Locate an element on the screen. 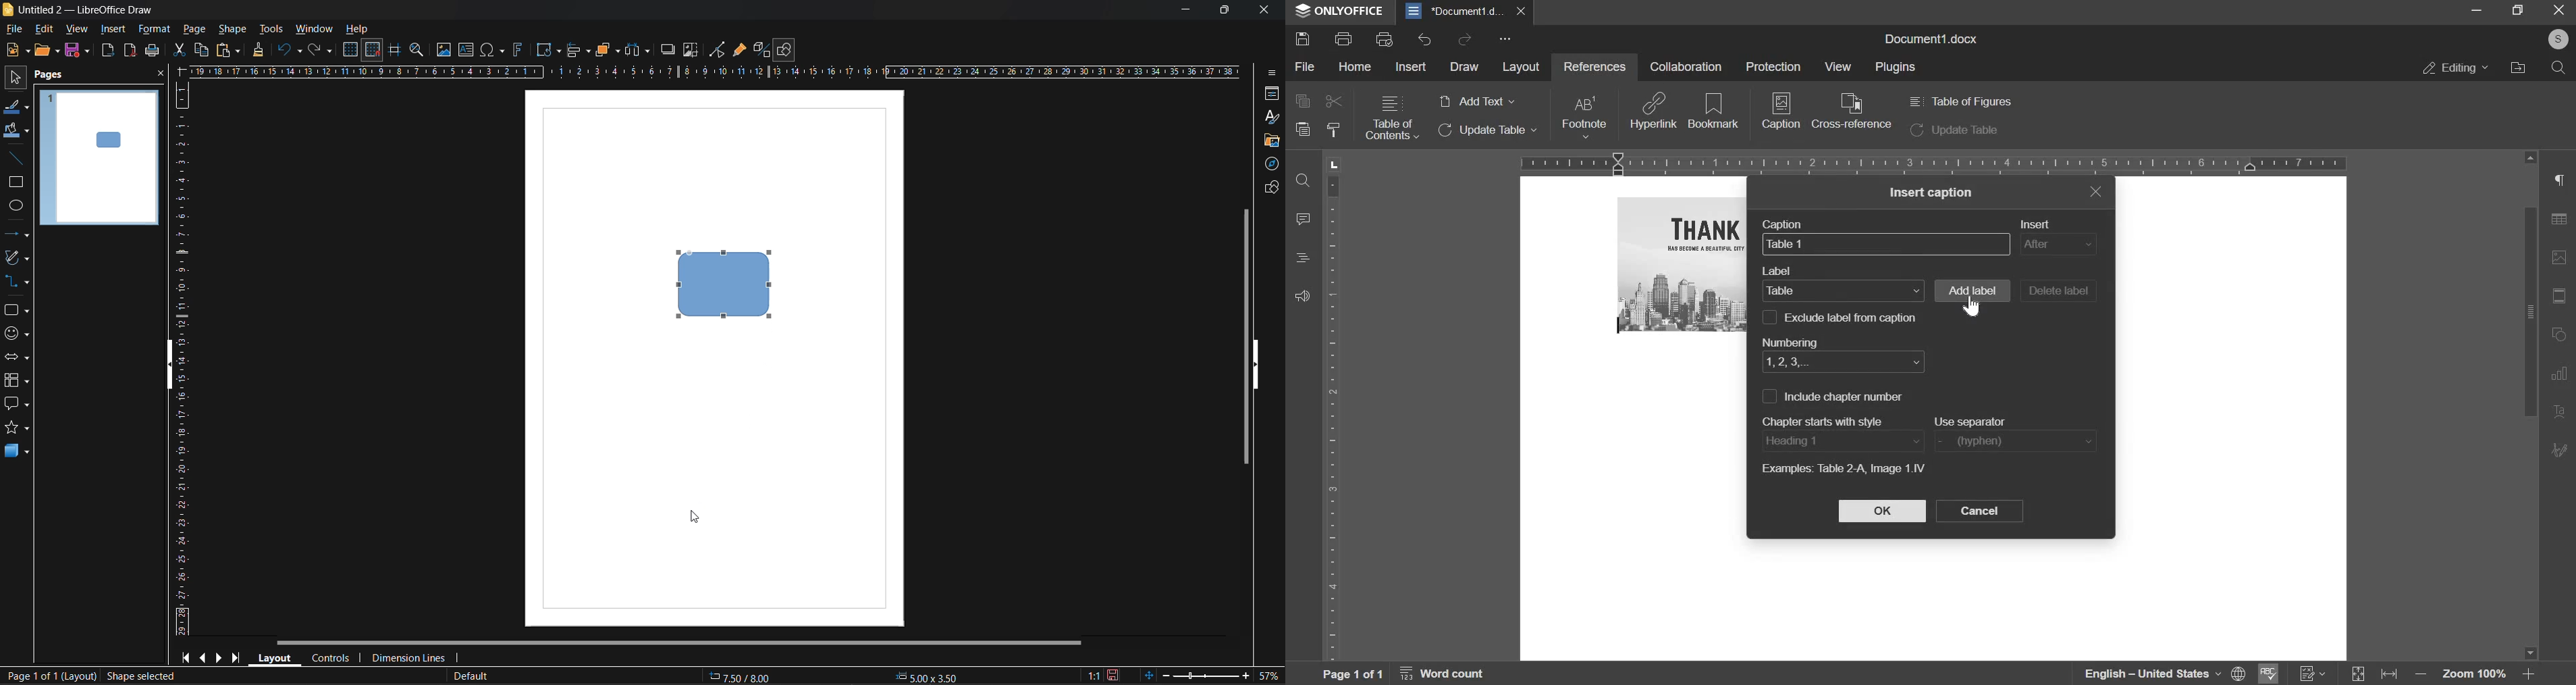 Image resolution: width=2576 pixels, height=700 pixels. helplines is located at coordinates (393, 50).